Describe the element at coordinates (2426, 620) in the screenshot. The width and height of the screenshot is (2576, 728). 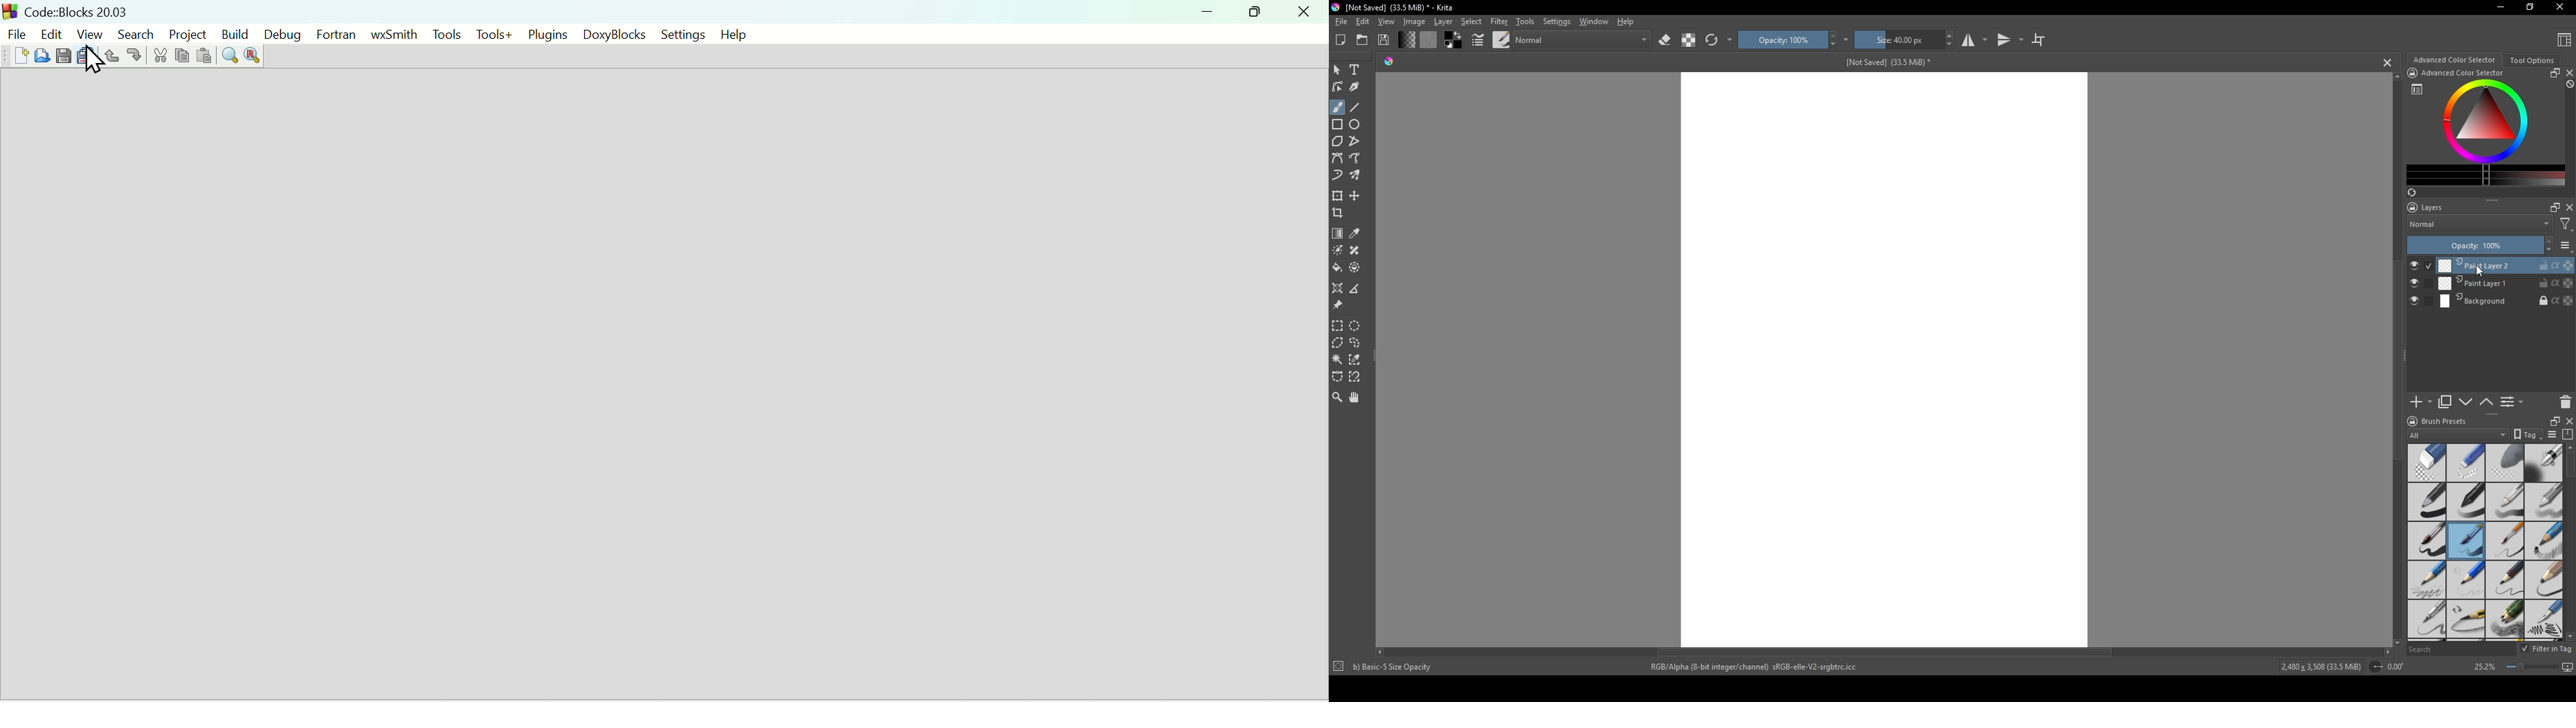
I see `sharp pencil` at that location.